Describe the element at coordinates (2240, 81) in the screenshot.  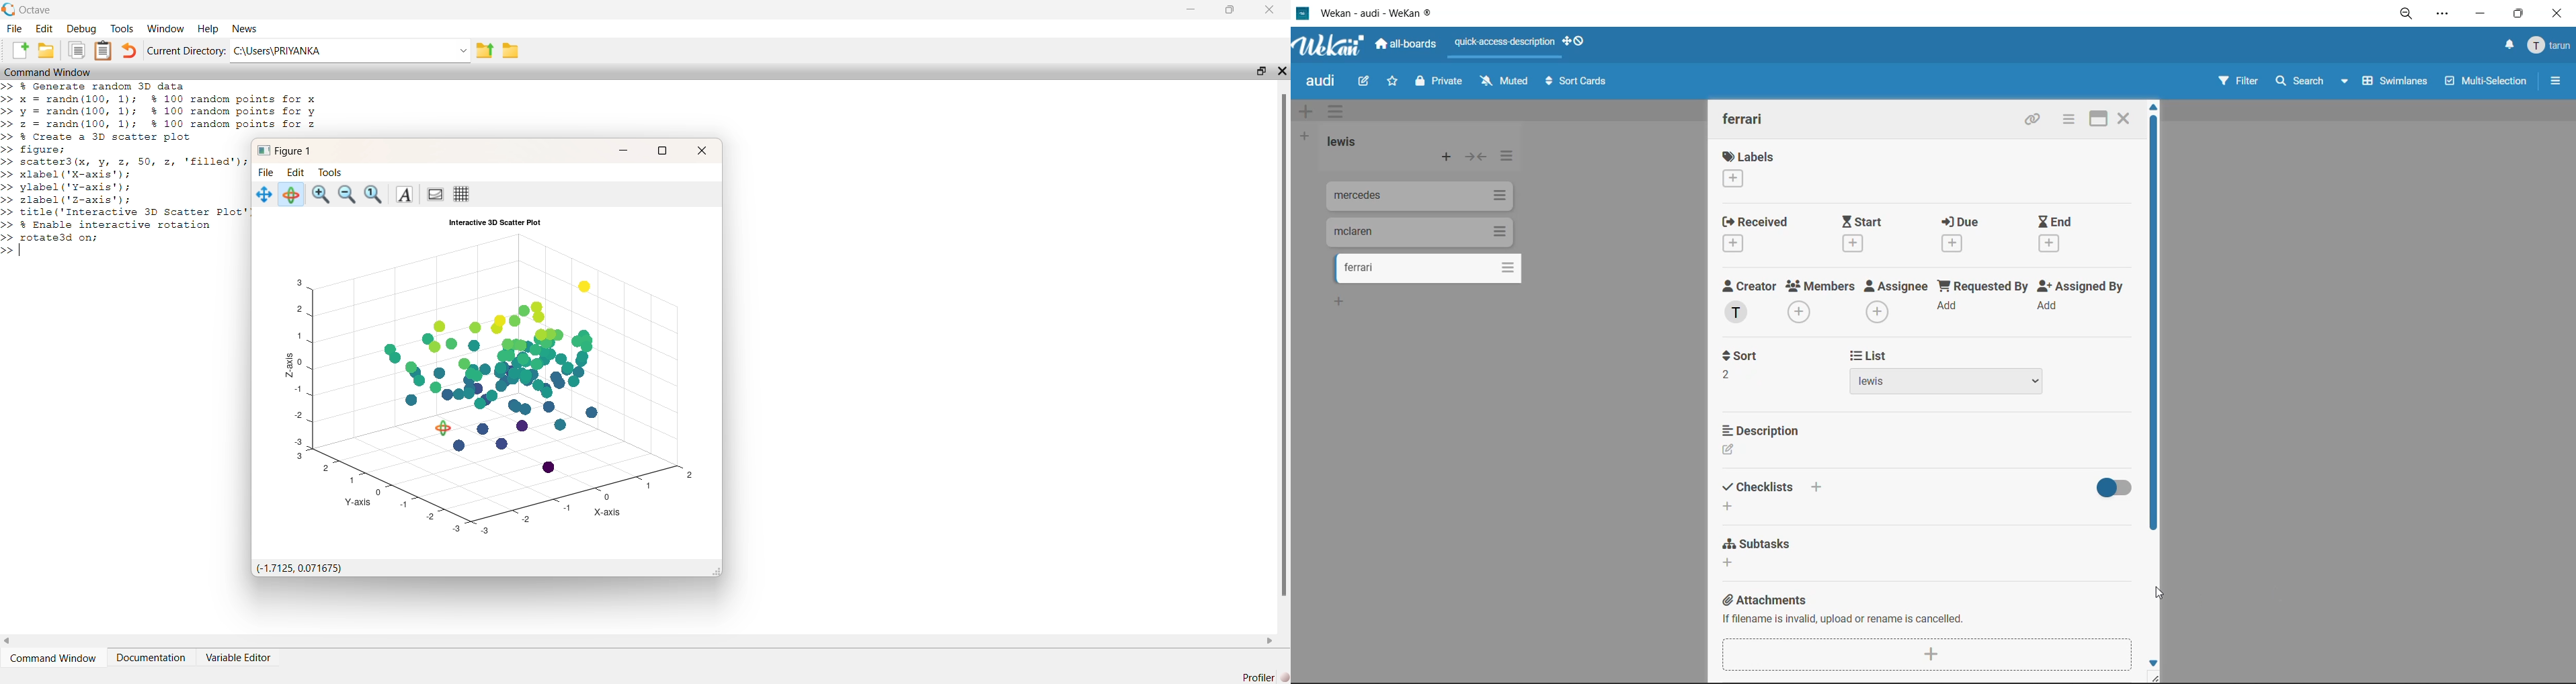
I see `filter` at that location.